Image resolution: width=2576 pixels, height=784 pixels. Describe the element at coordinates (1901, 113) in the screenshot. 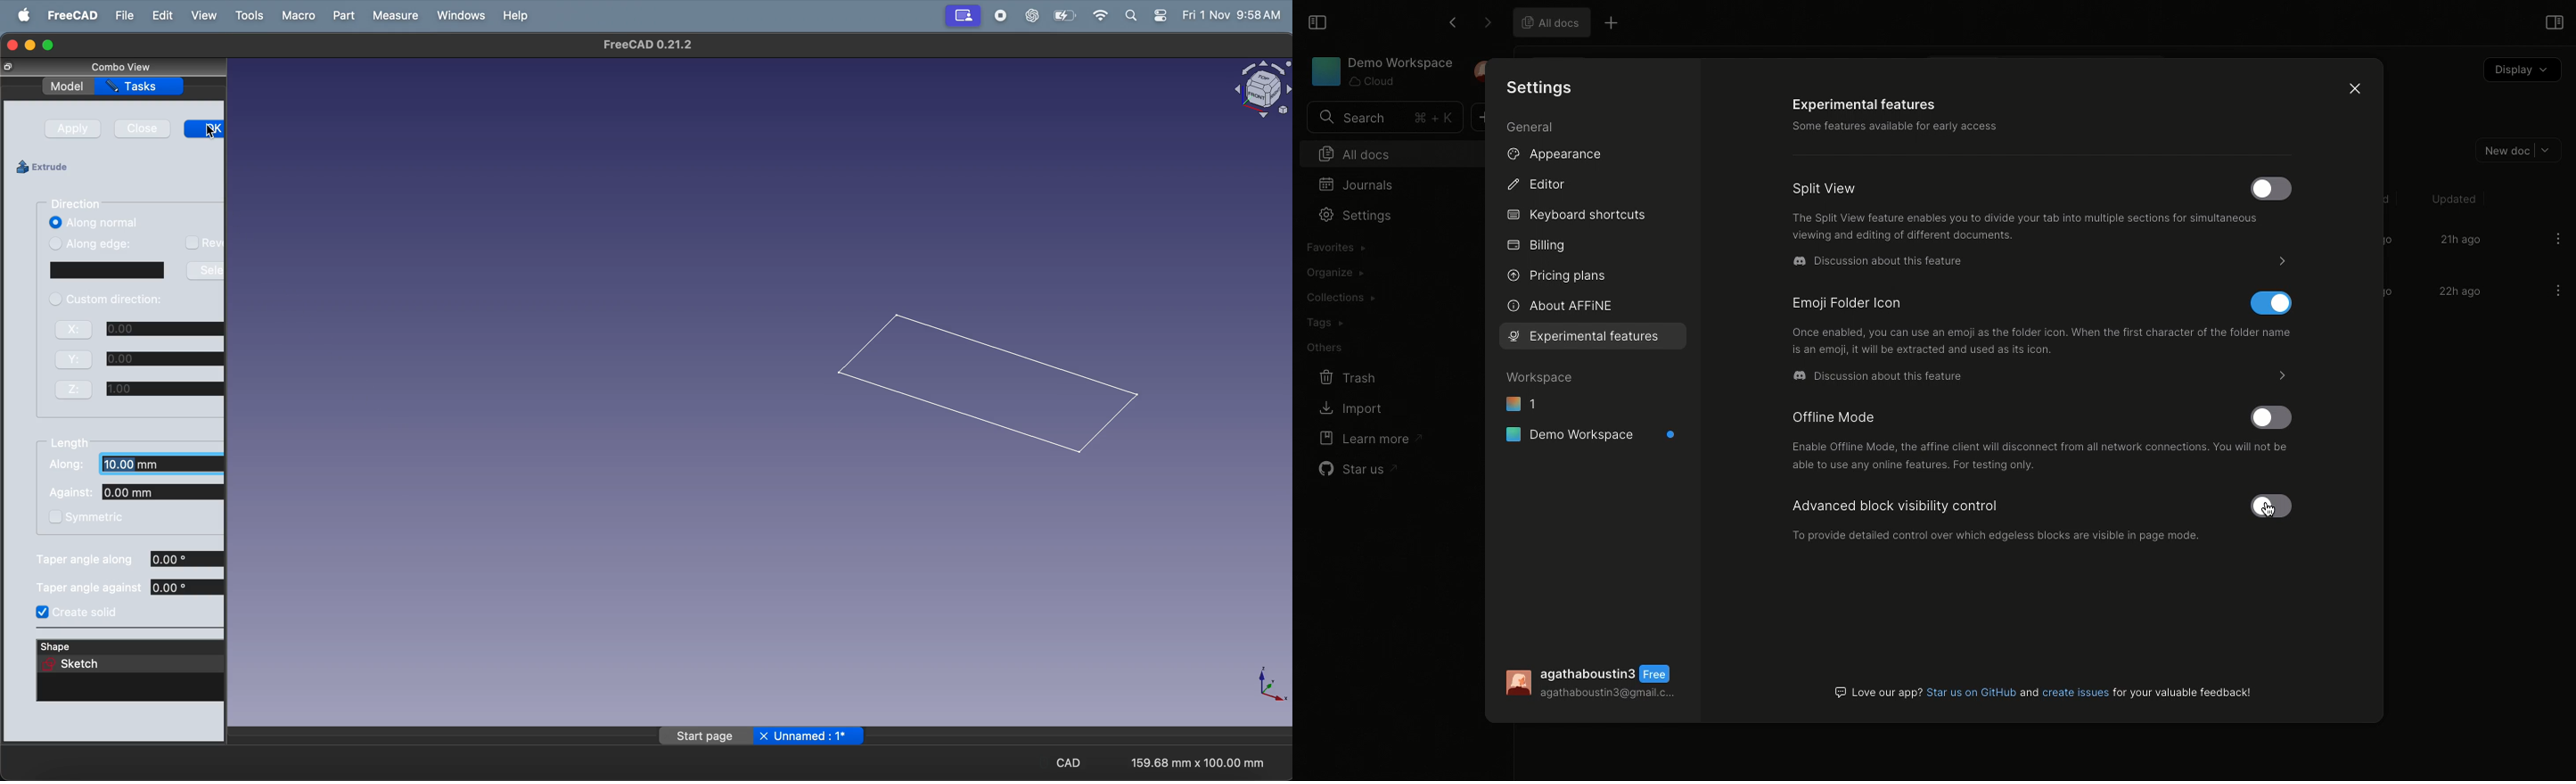

I see `Experimental features` at that location.